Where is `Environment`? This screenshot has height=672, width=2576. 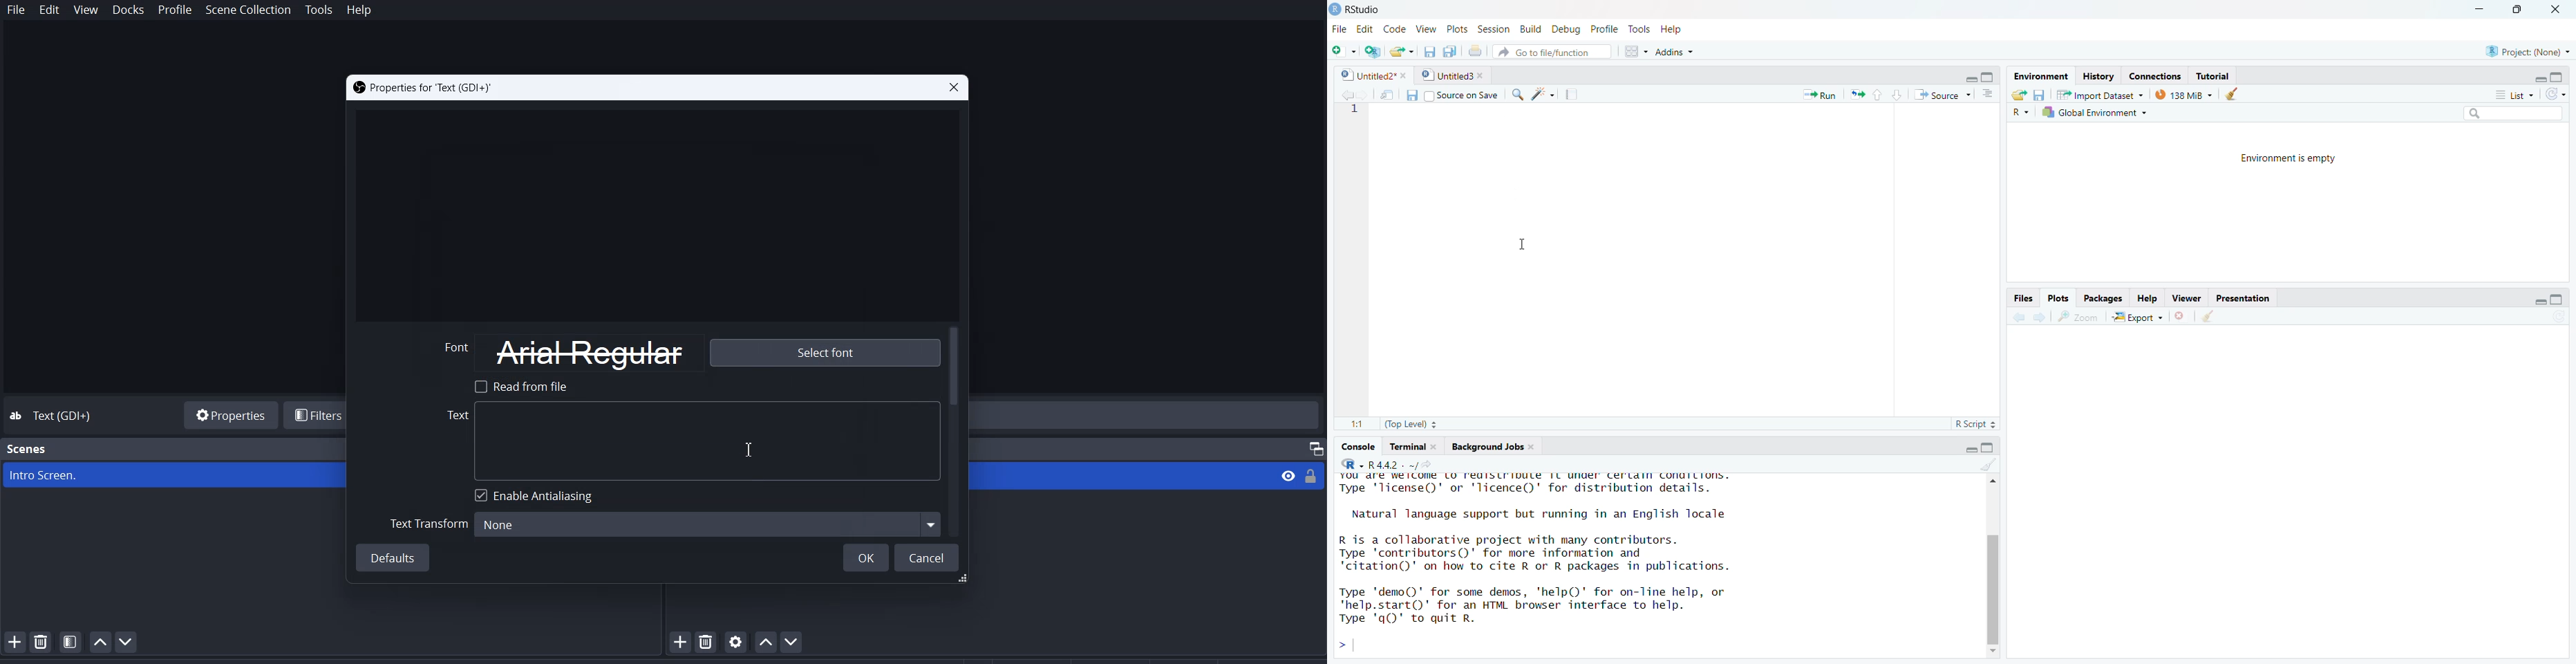
Environment is located at coordinates (2041, 74).